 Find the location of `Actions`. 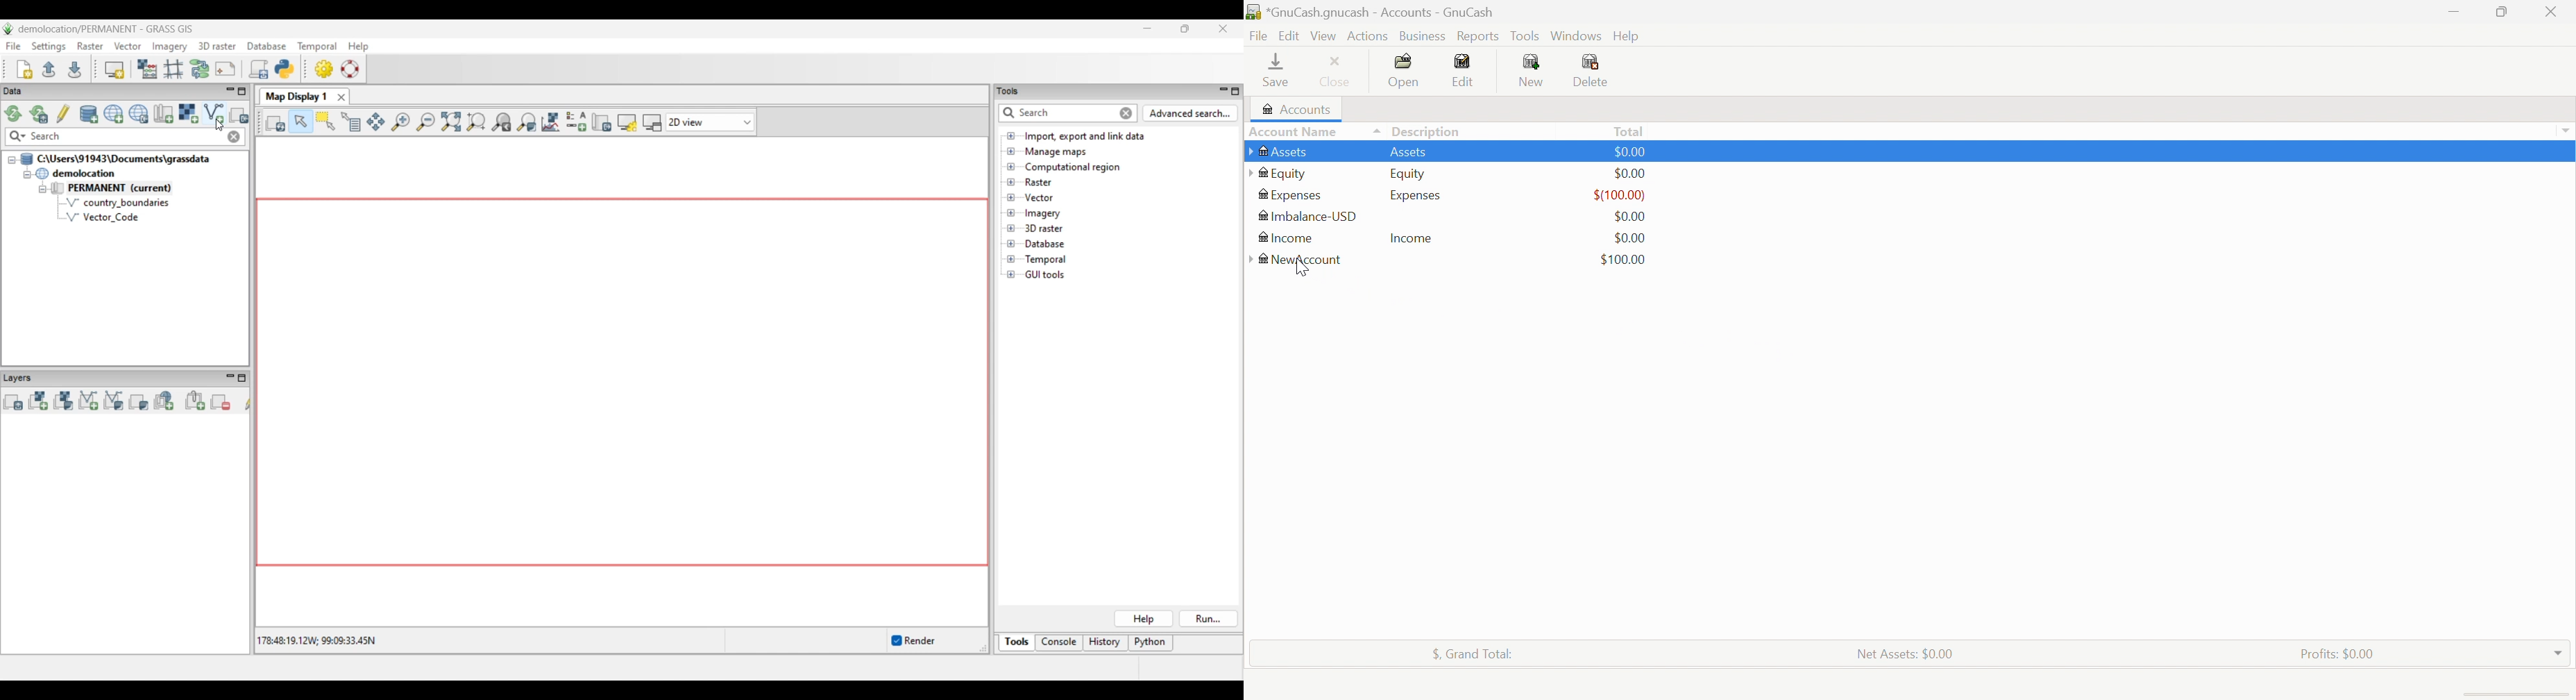

Actions is located at coordinates (1370, 38).